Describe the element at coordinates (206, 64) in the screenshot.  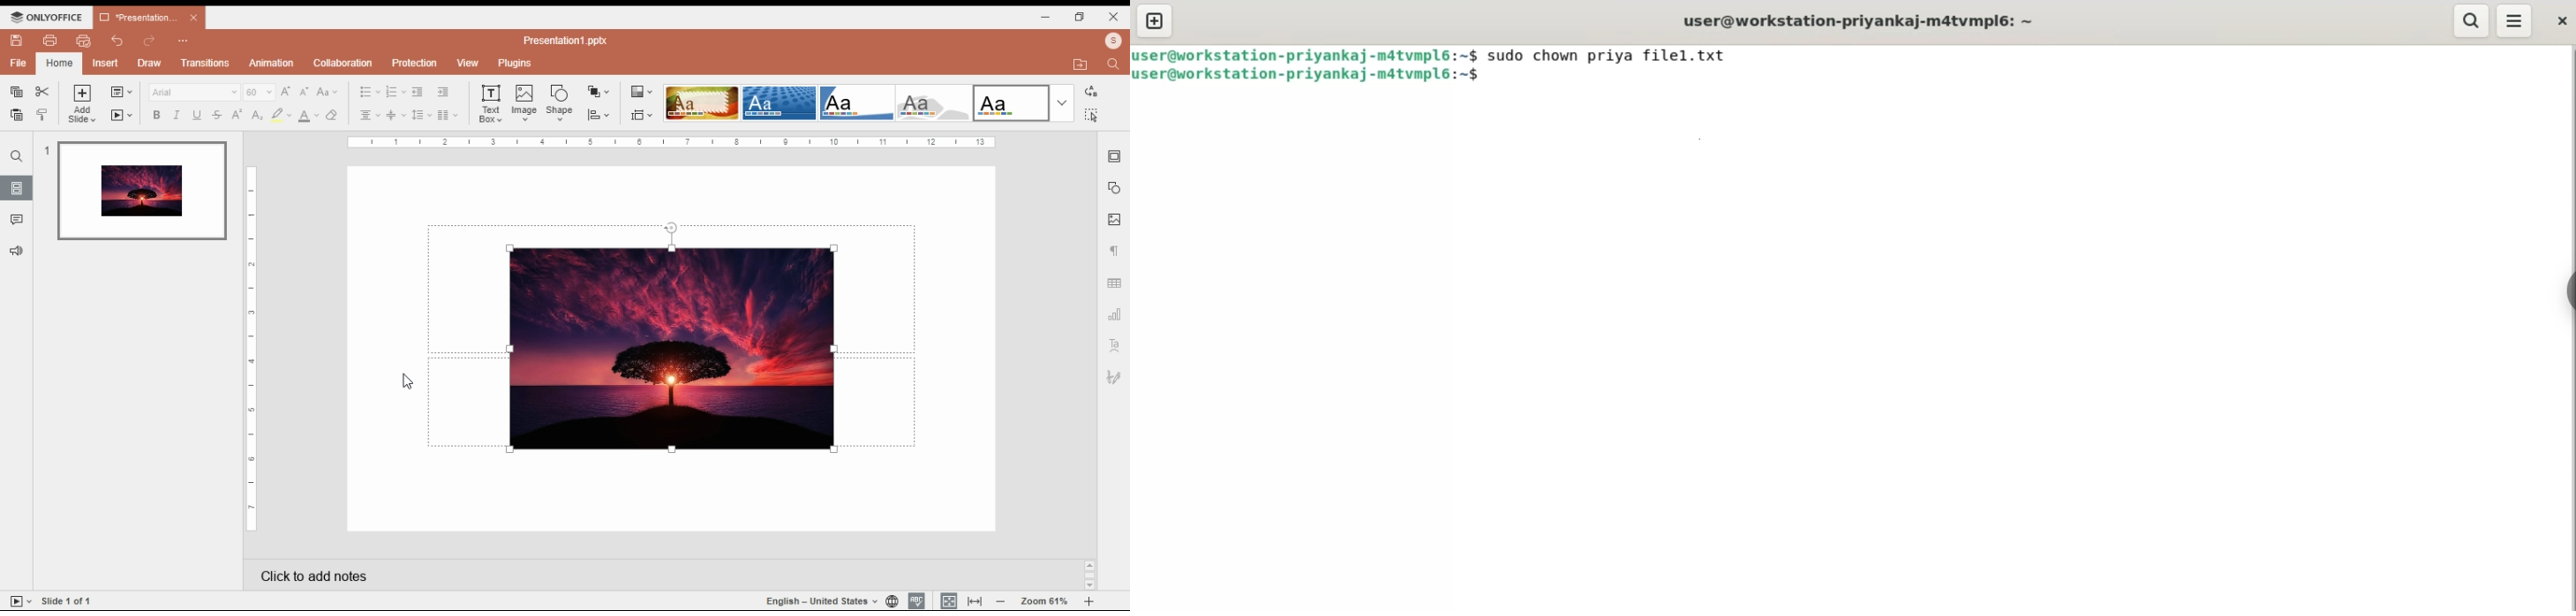
I see `transitions` at that location.